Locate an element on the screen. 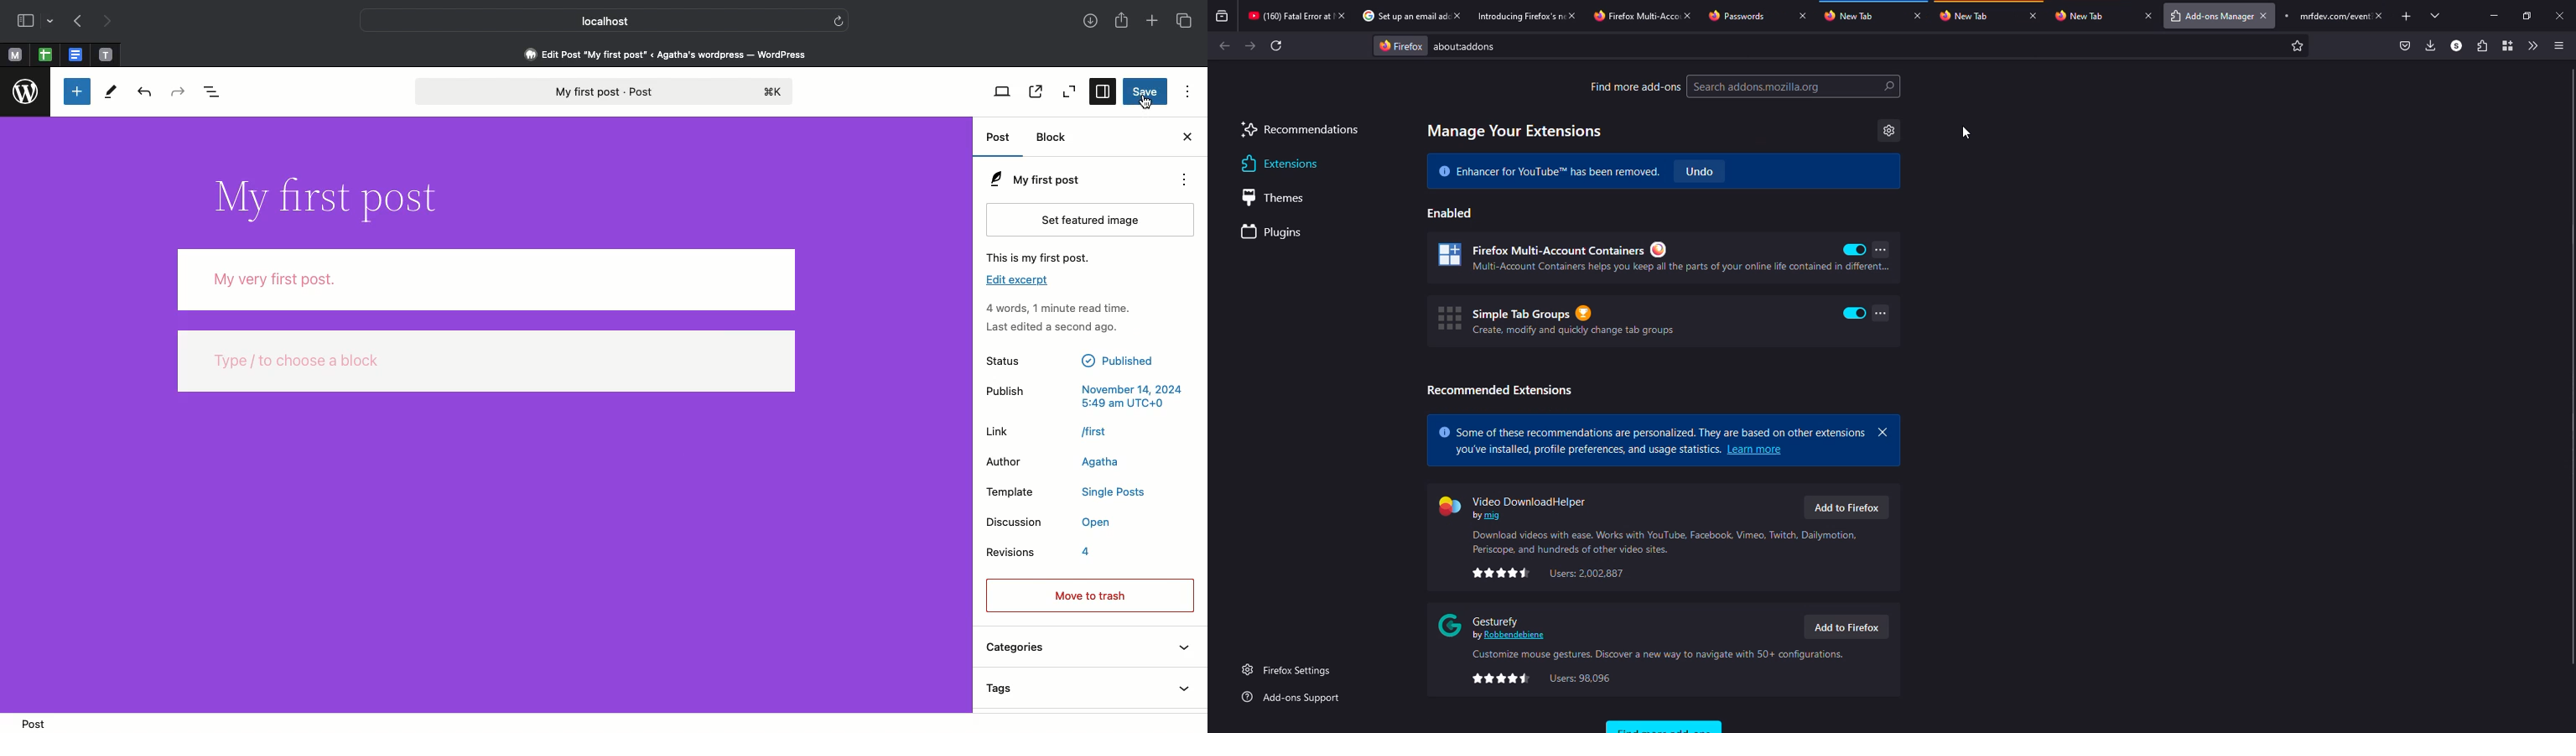 This screenshot has width=2576, height=756. Title is located at coordinates (324, 195).